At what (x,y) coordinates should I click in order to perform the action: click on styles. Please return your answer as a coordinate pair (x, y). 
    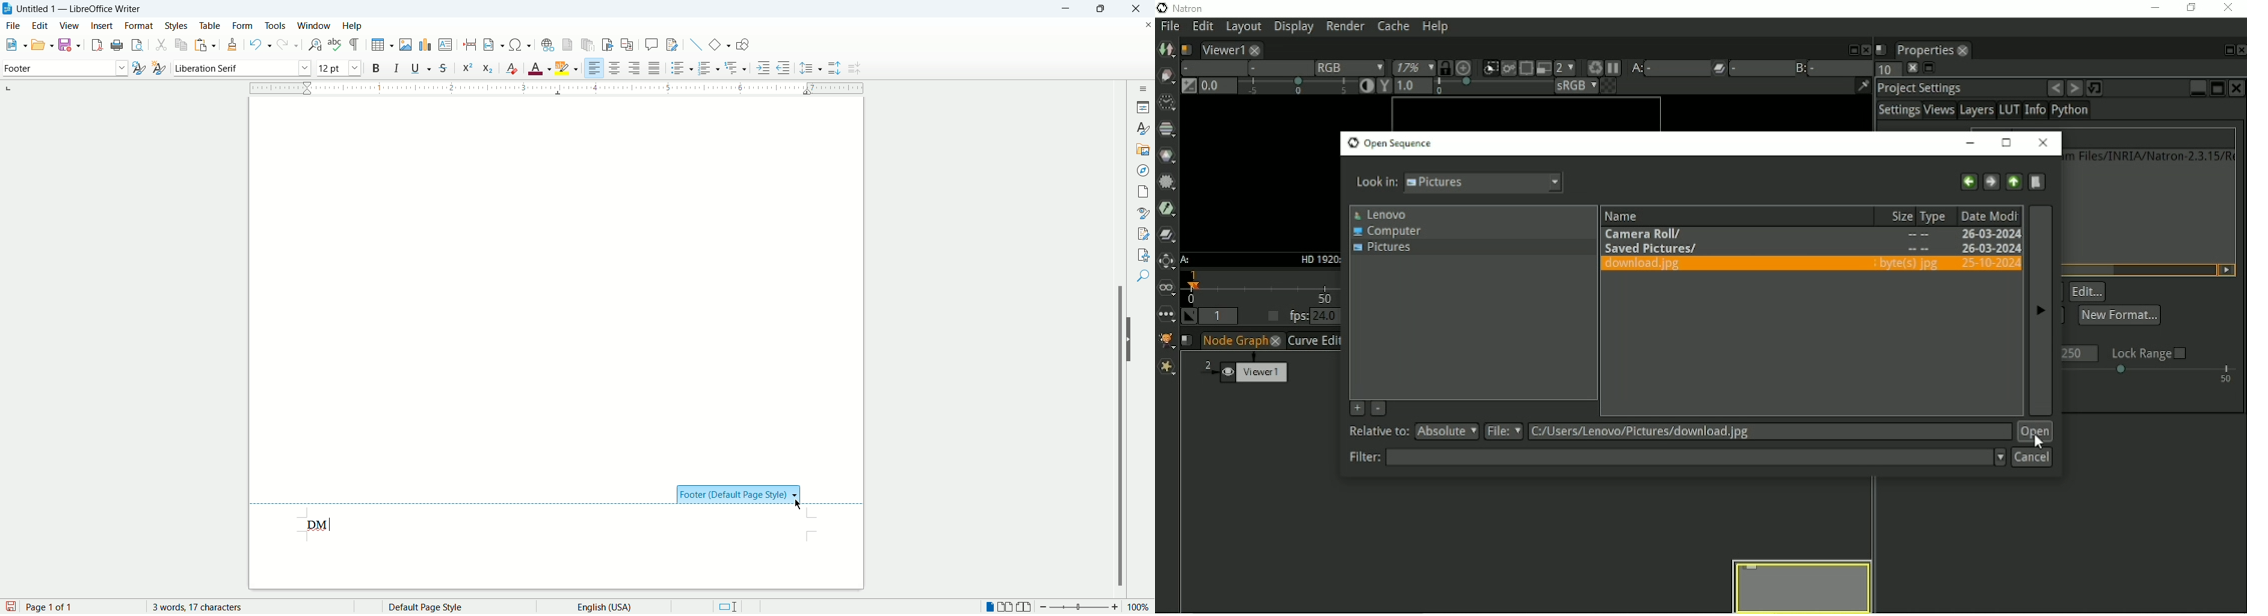
    Looking at the image, I should click on (1145, 128).